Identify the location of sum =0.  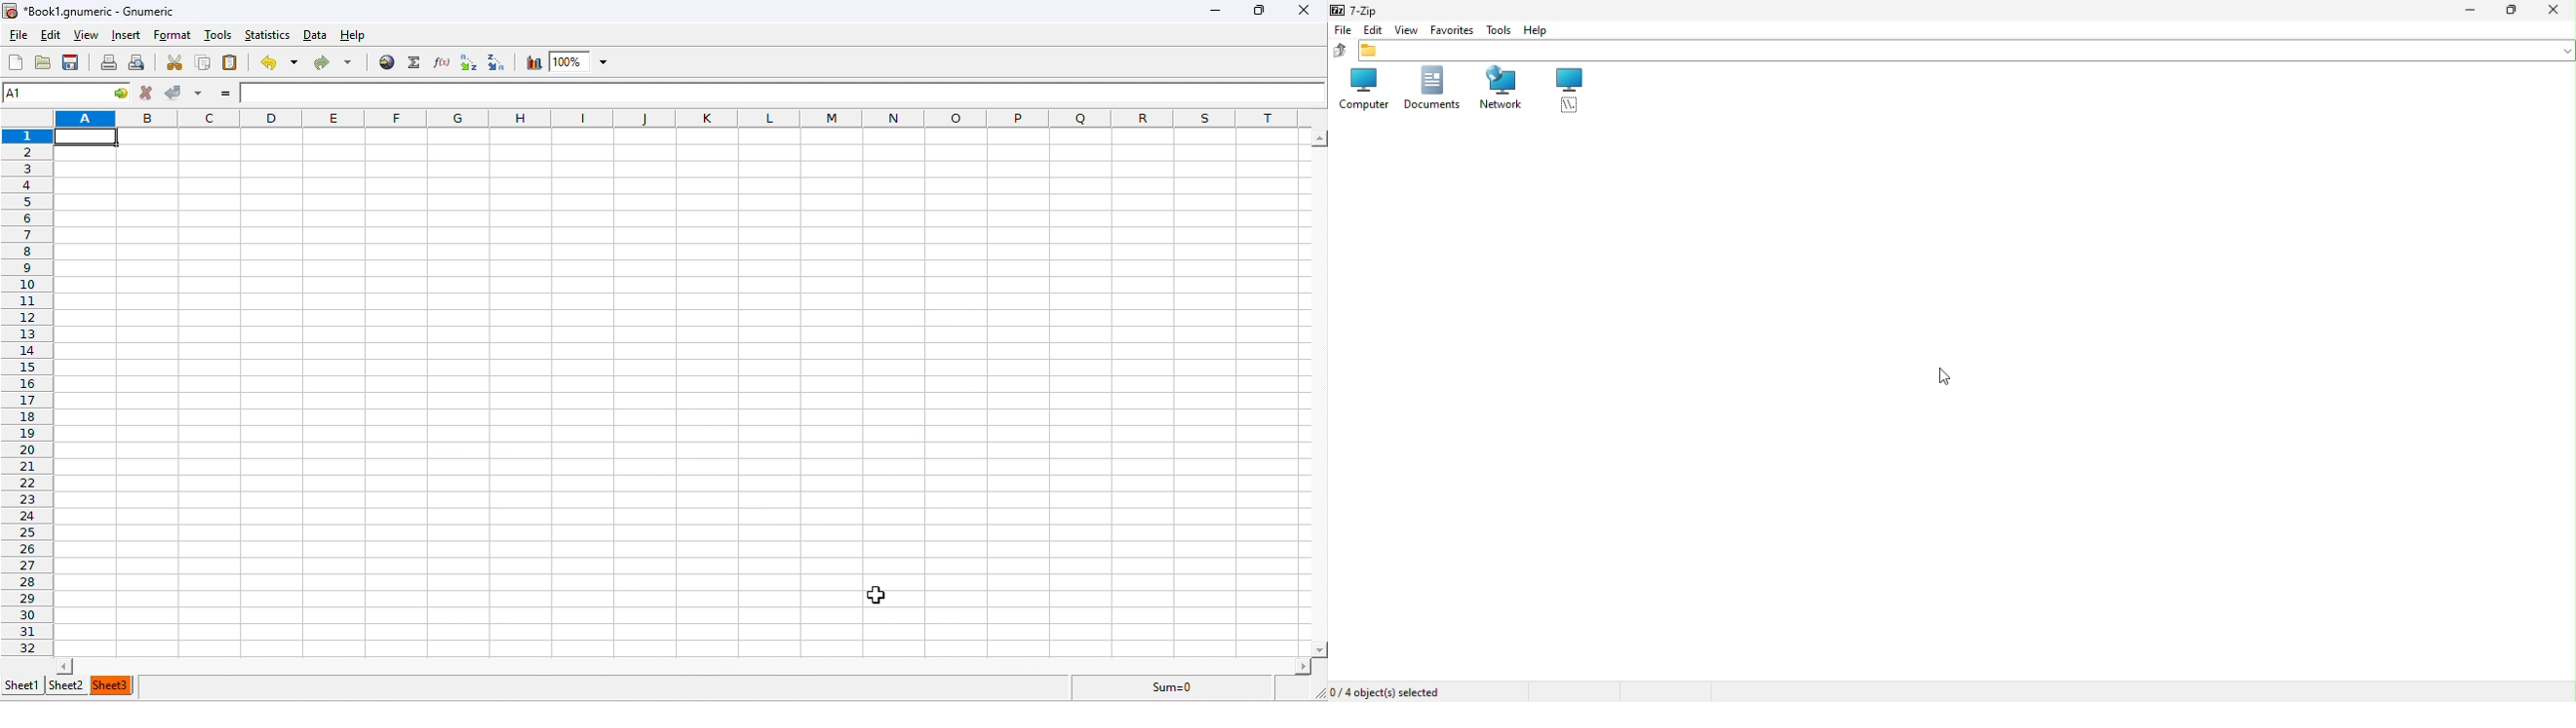
(1187, 690).